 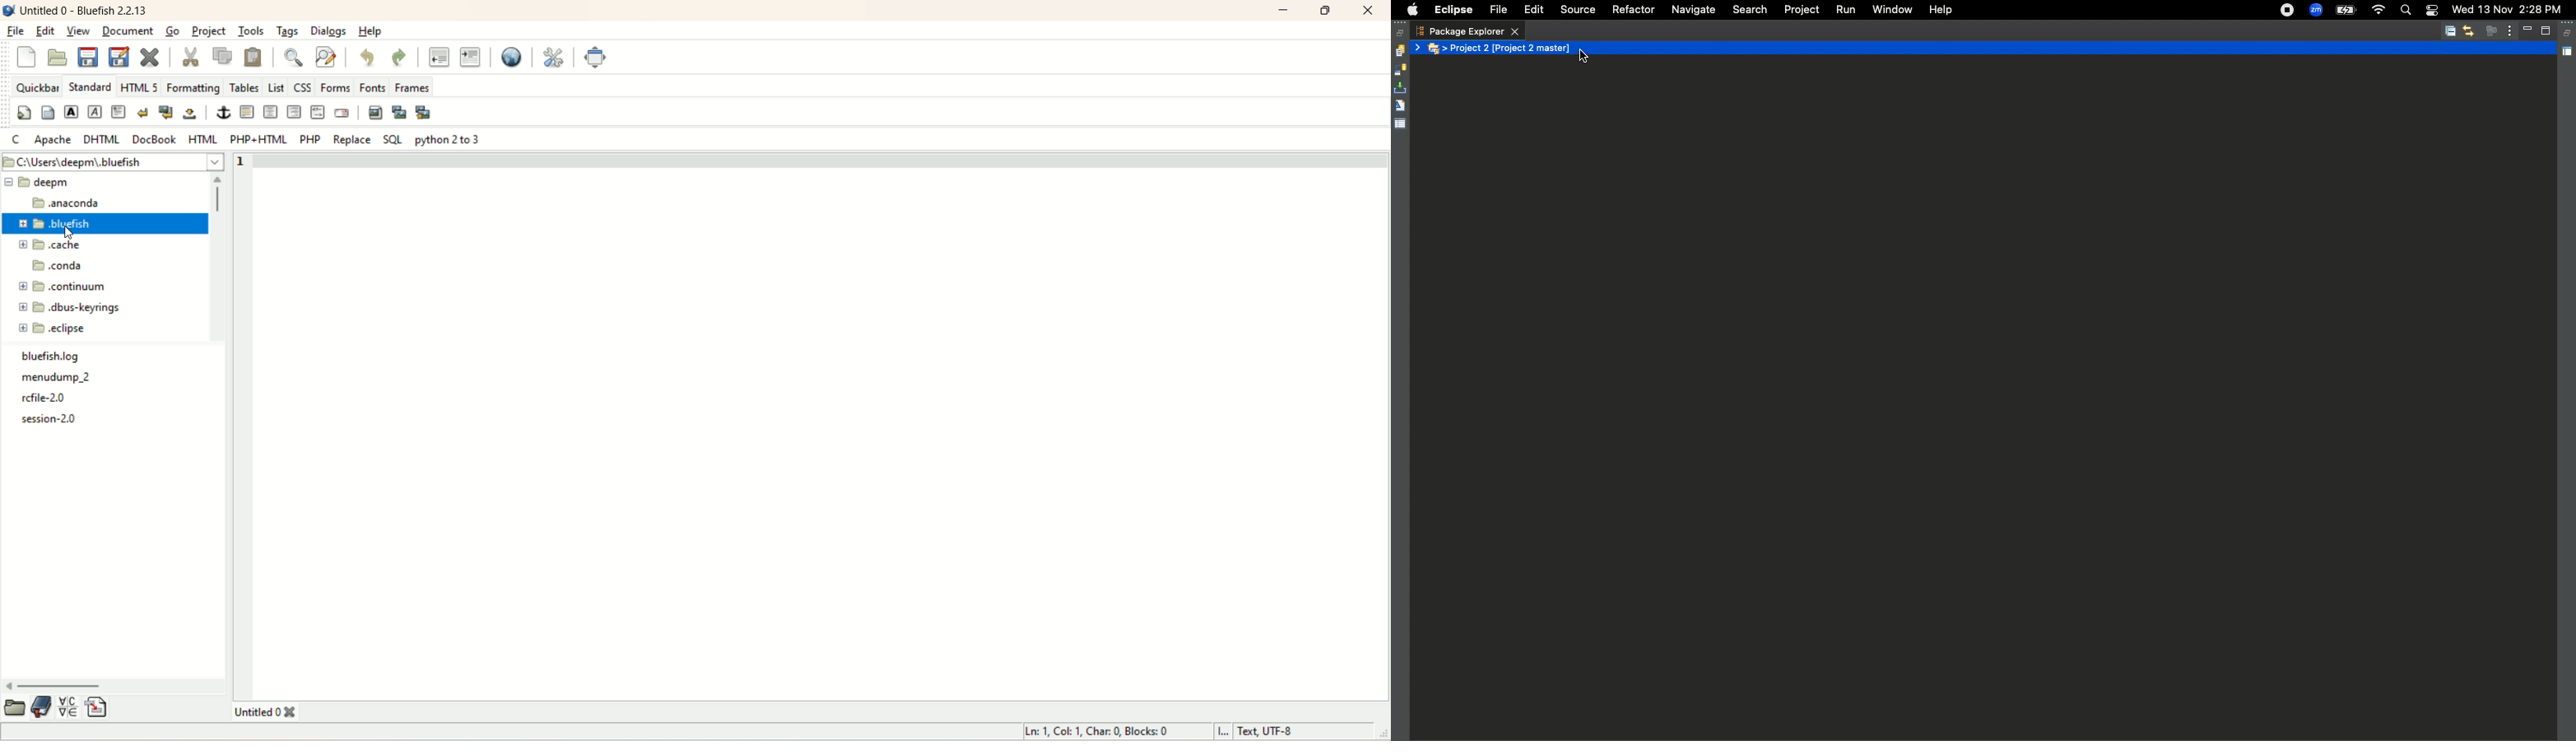 I want to click on help, so click(x=368, y=31).